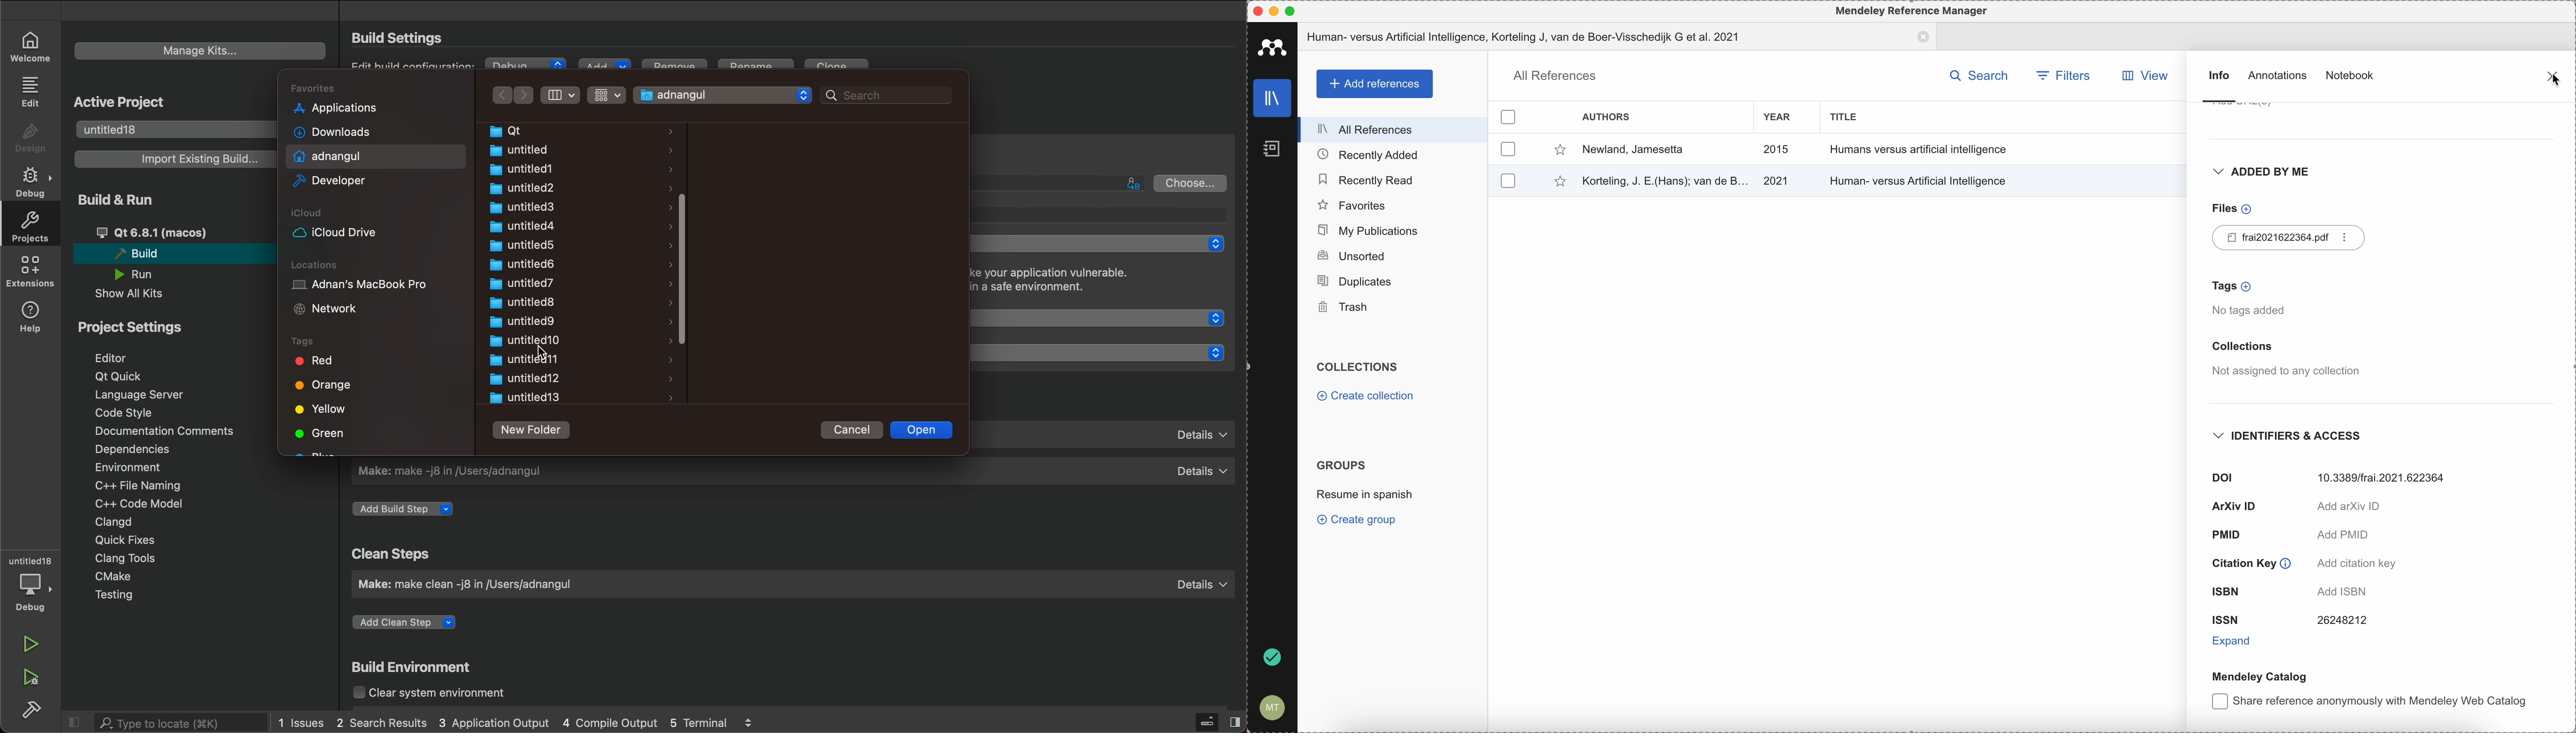 This screenshot has height=756, width=2576. I want to click on debug, so click(32, 593).